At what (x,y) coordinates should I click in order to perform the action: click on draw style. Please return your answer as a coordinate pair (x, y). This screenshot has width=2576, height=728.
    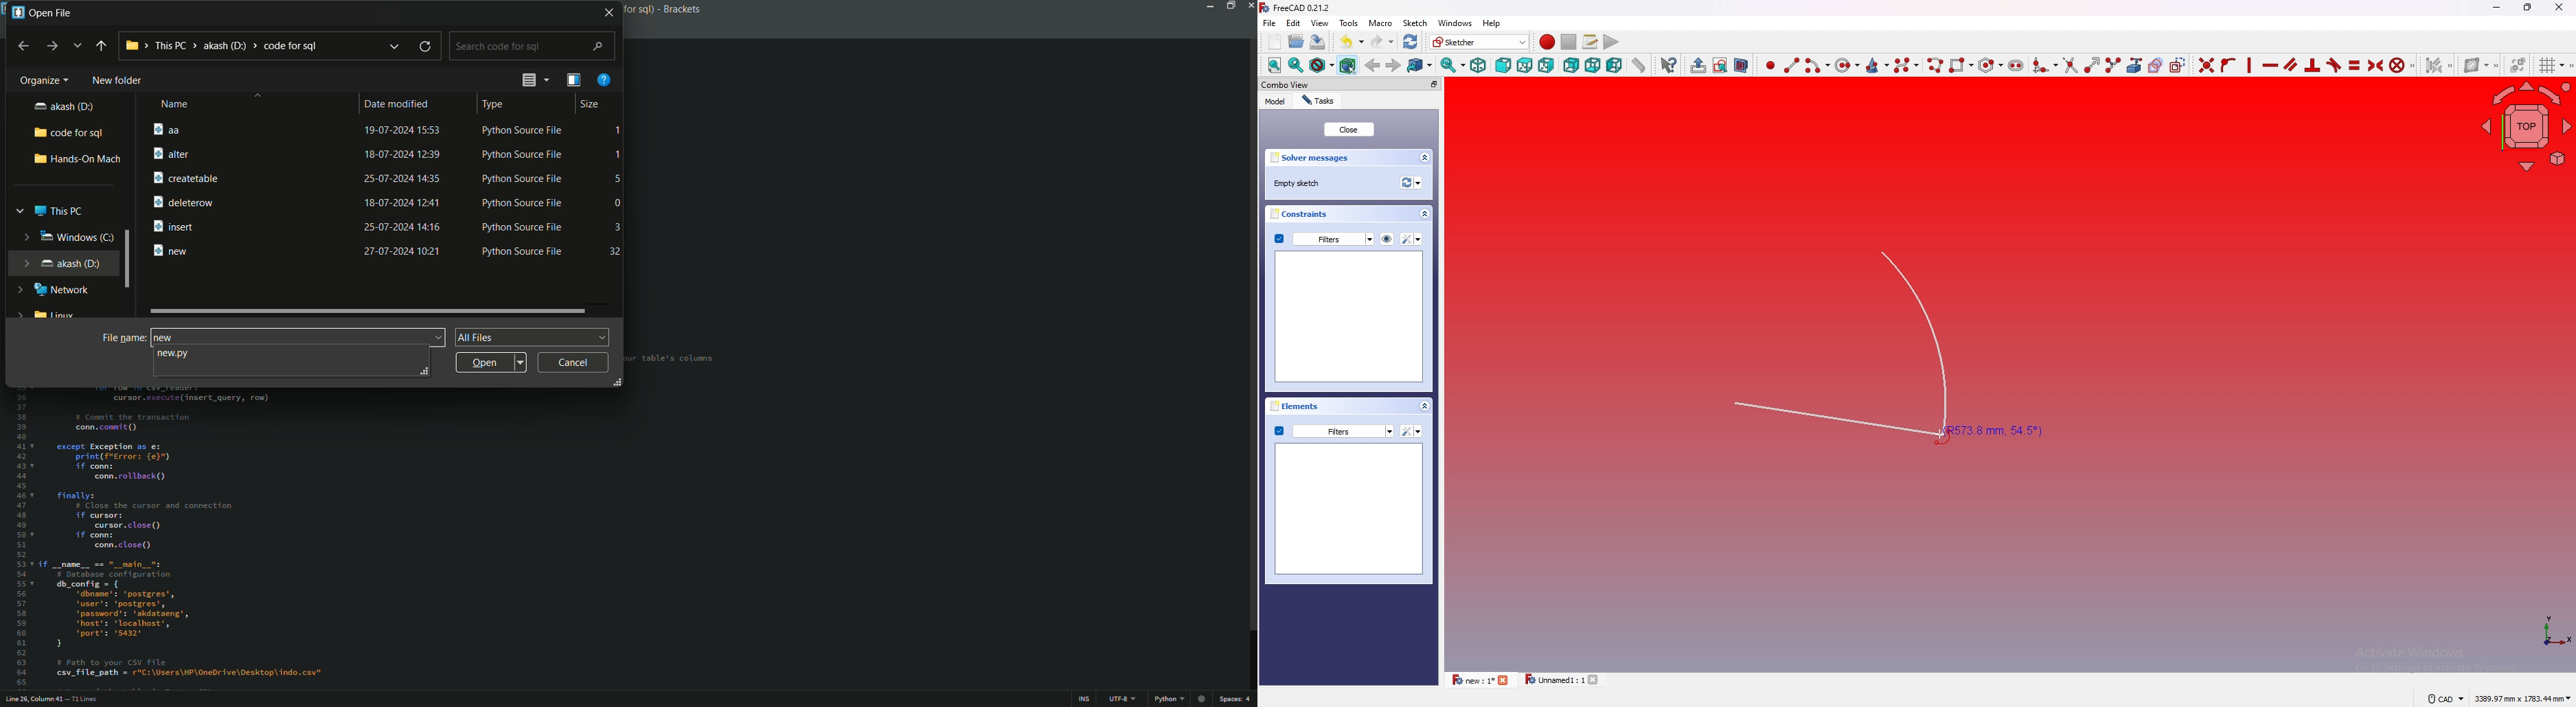
    Looking at the image, I should click on (1321, 65).